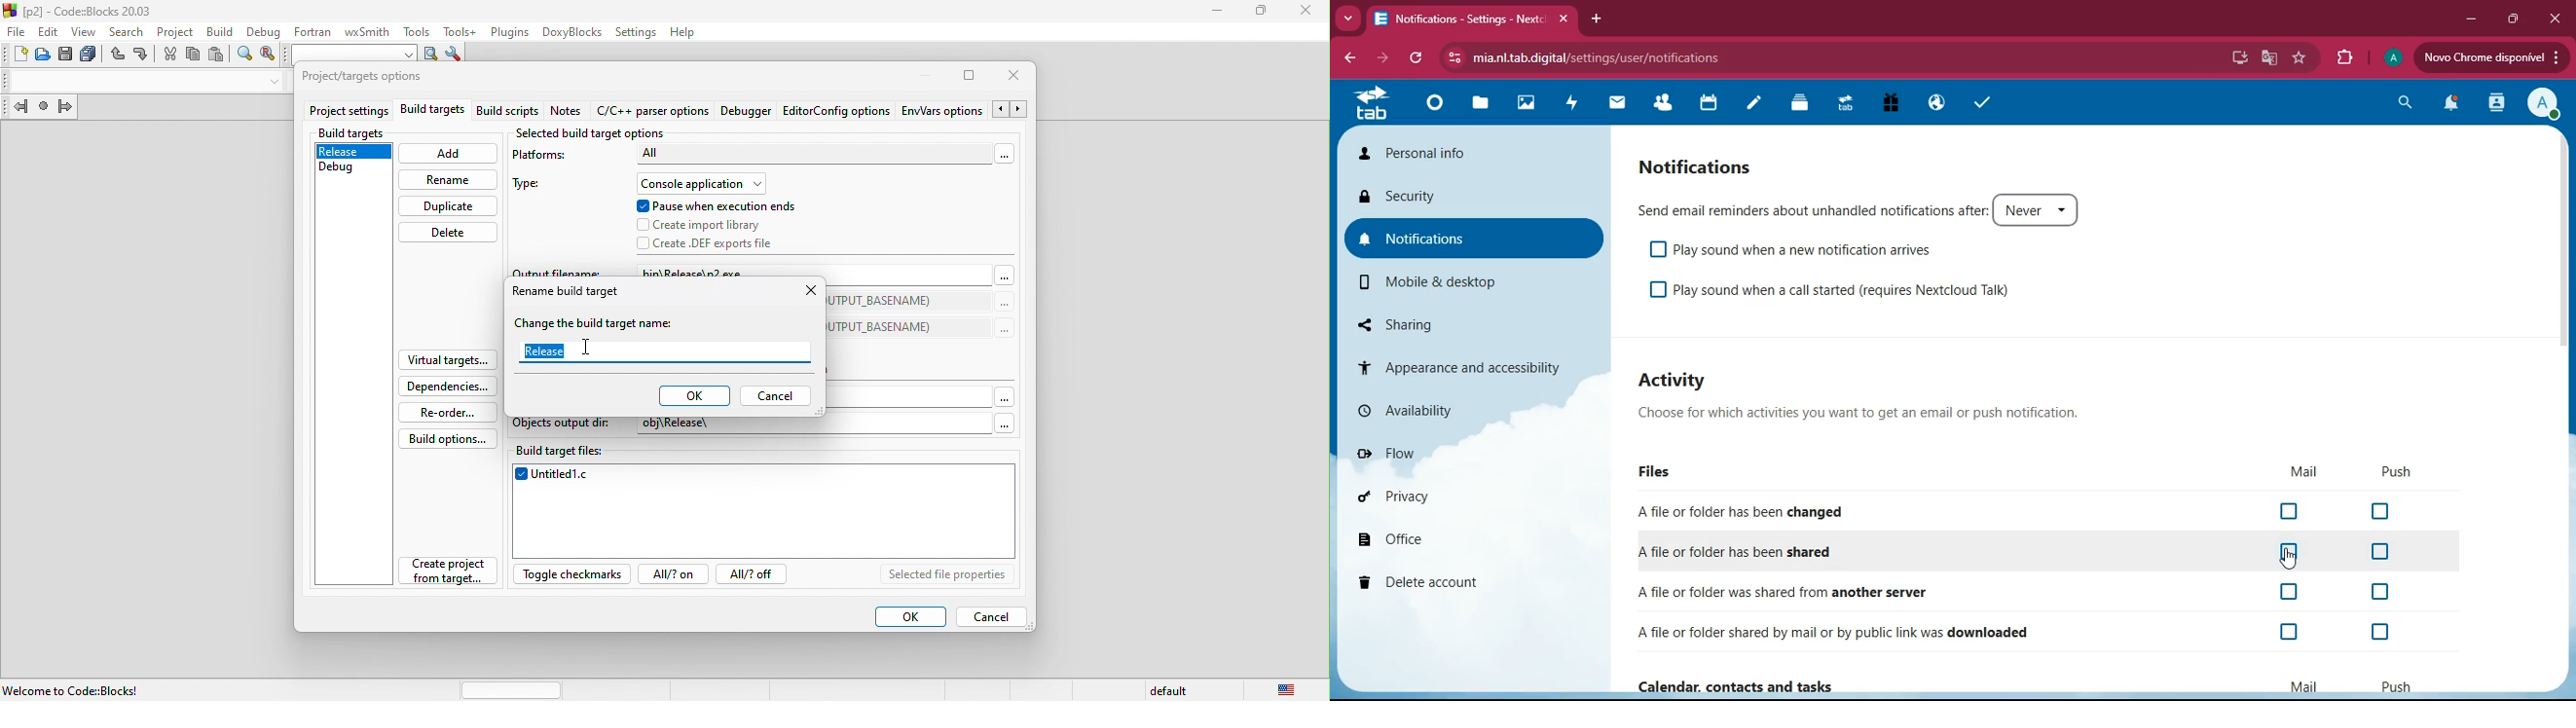 This screenshot has height=728, width=2576. Describe the element at coordinates (142, 55) in the screenshot. I see `redo` at that location.